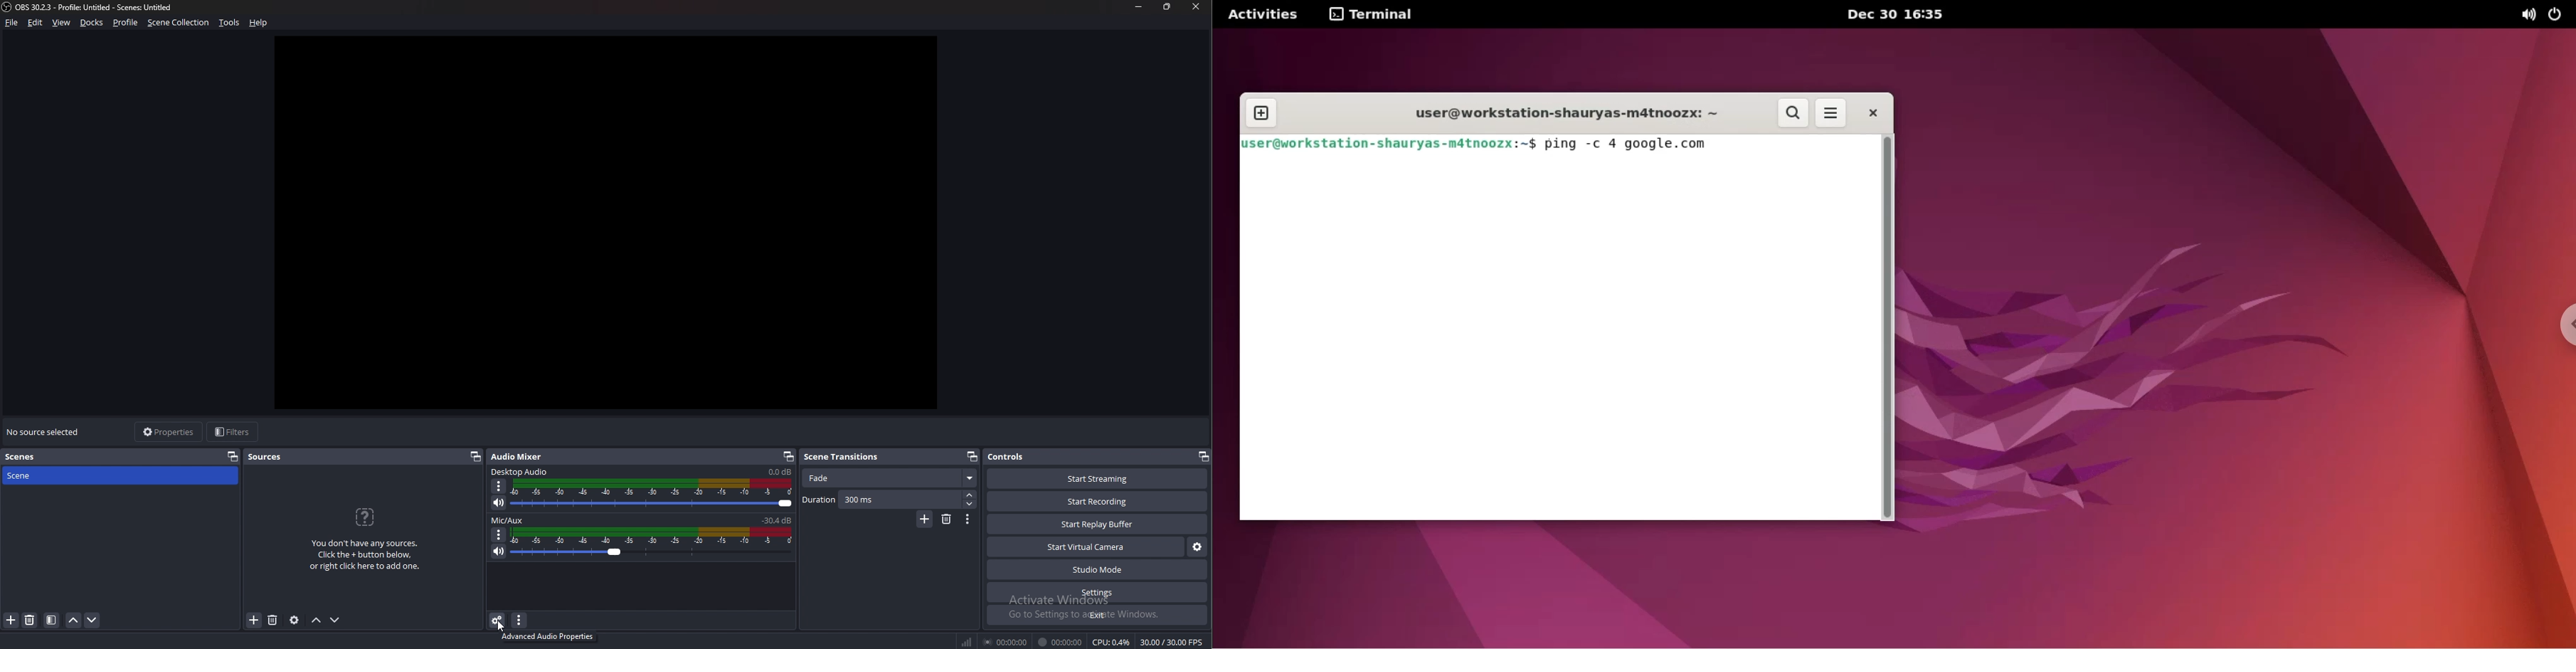 The image size is (2576, 672). I want to click on scene transitions, so click(844, 457).